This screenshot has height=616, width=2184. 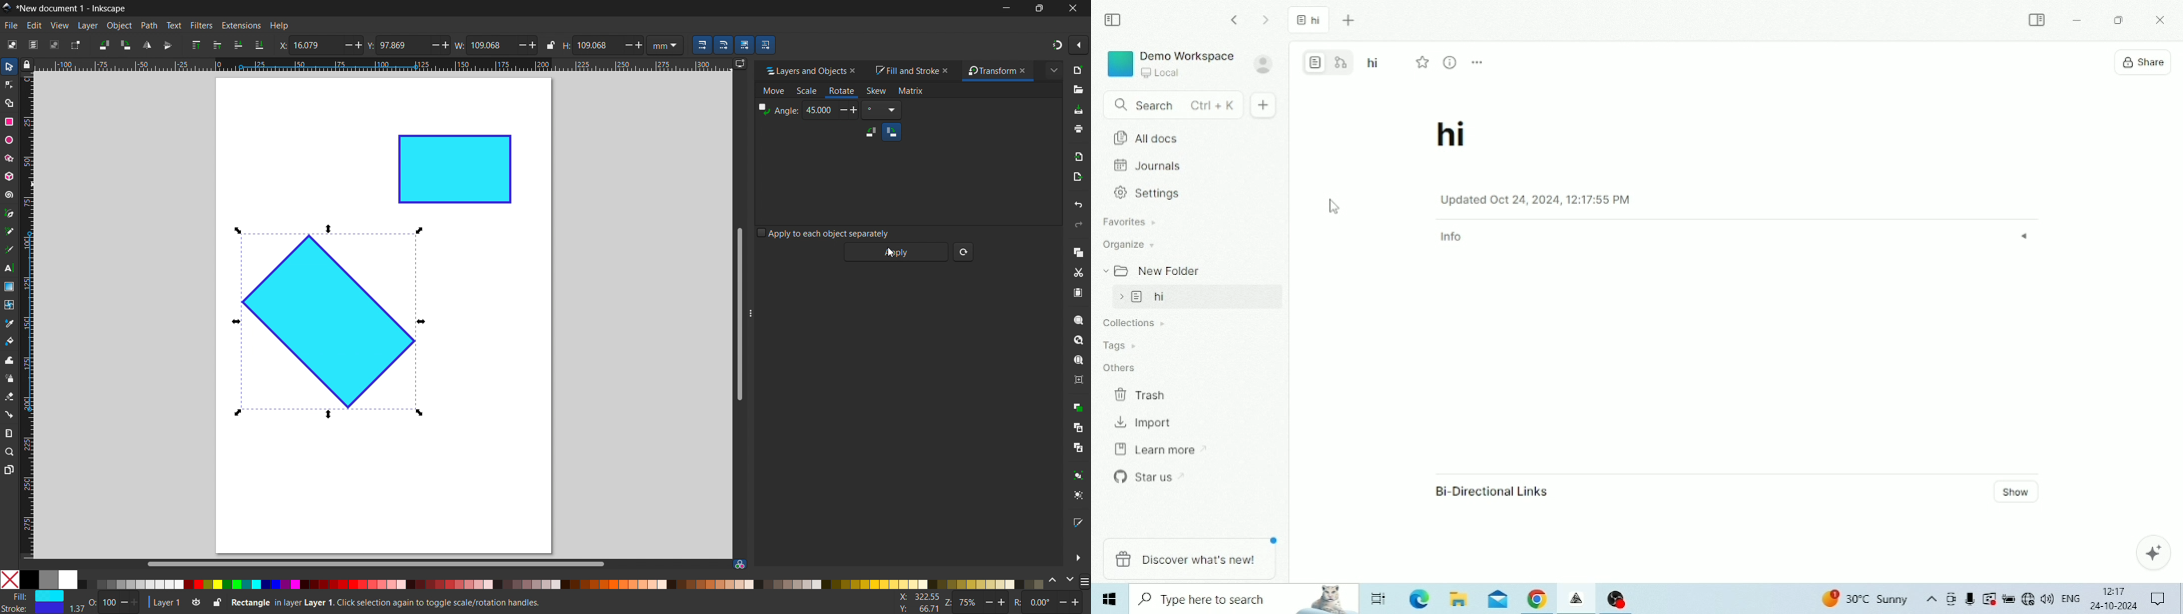 I want to click on lower, so click(x=238, y=44).